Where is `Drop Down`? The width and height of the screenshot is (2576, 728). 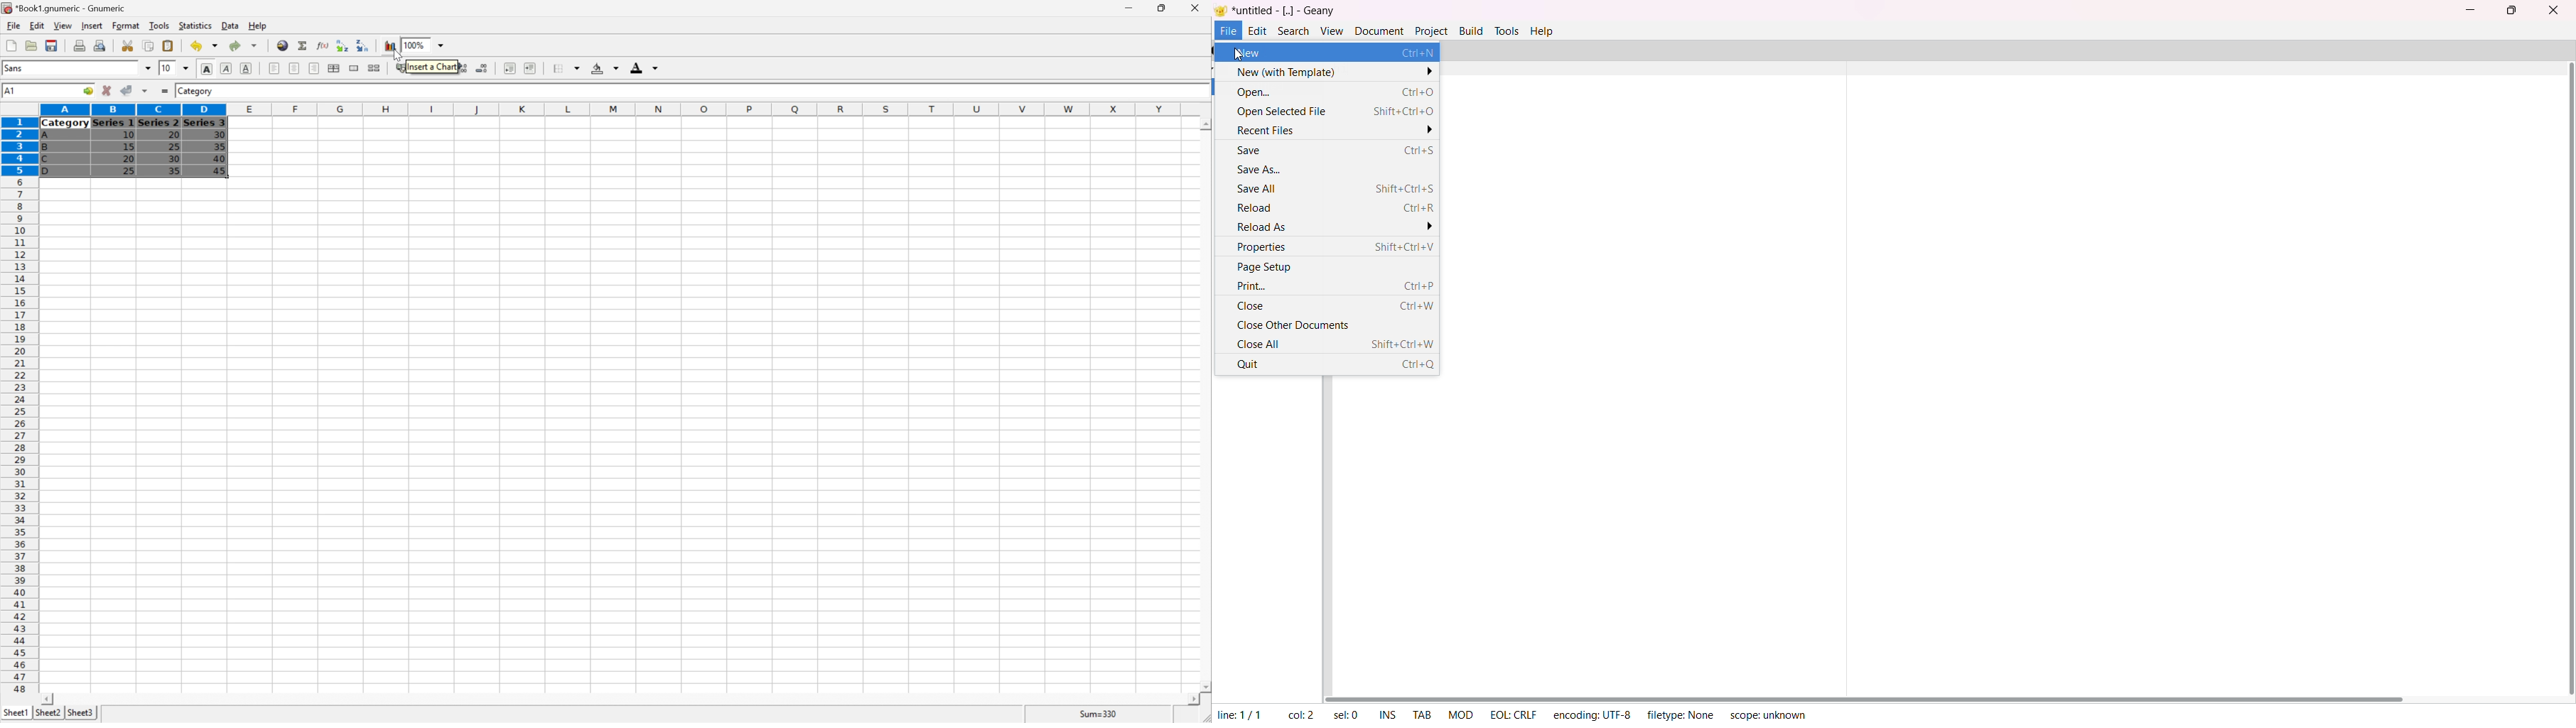
Drop Down is located at coordinates (148, 68).